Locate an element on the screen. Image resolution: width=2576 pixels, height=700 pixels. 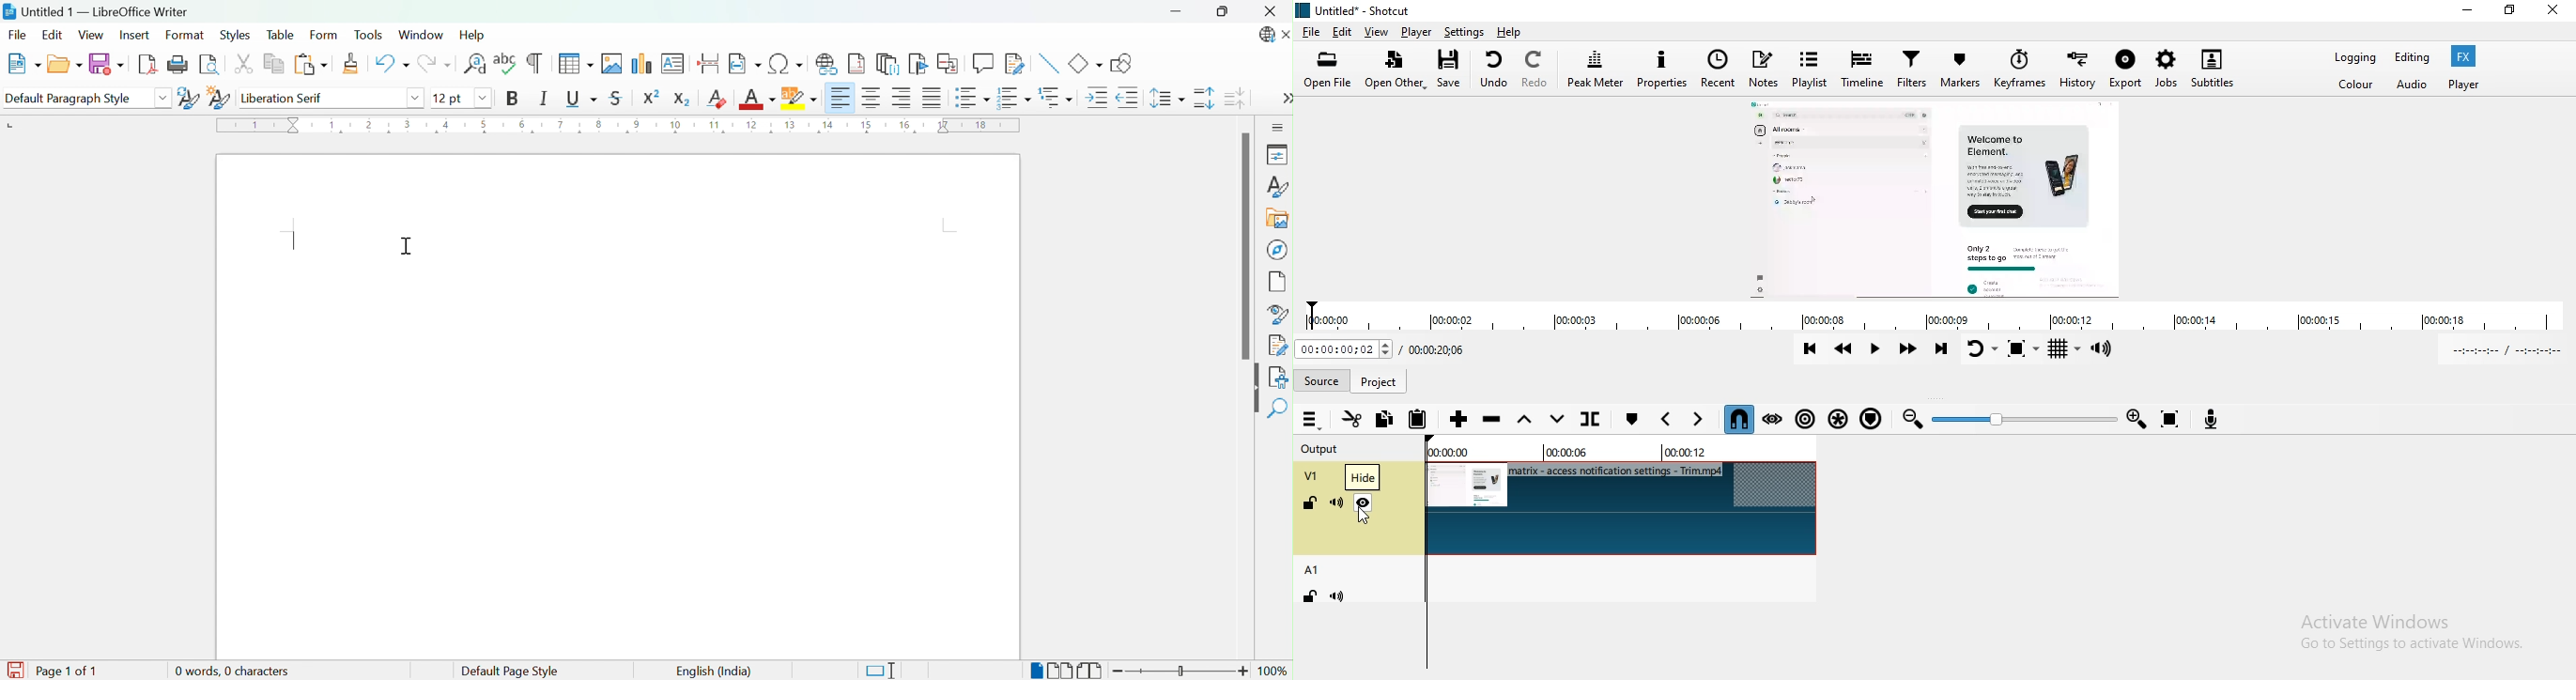
Italic is located at coordinates (544, 98).